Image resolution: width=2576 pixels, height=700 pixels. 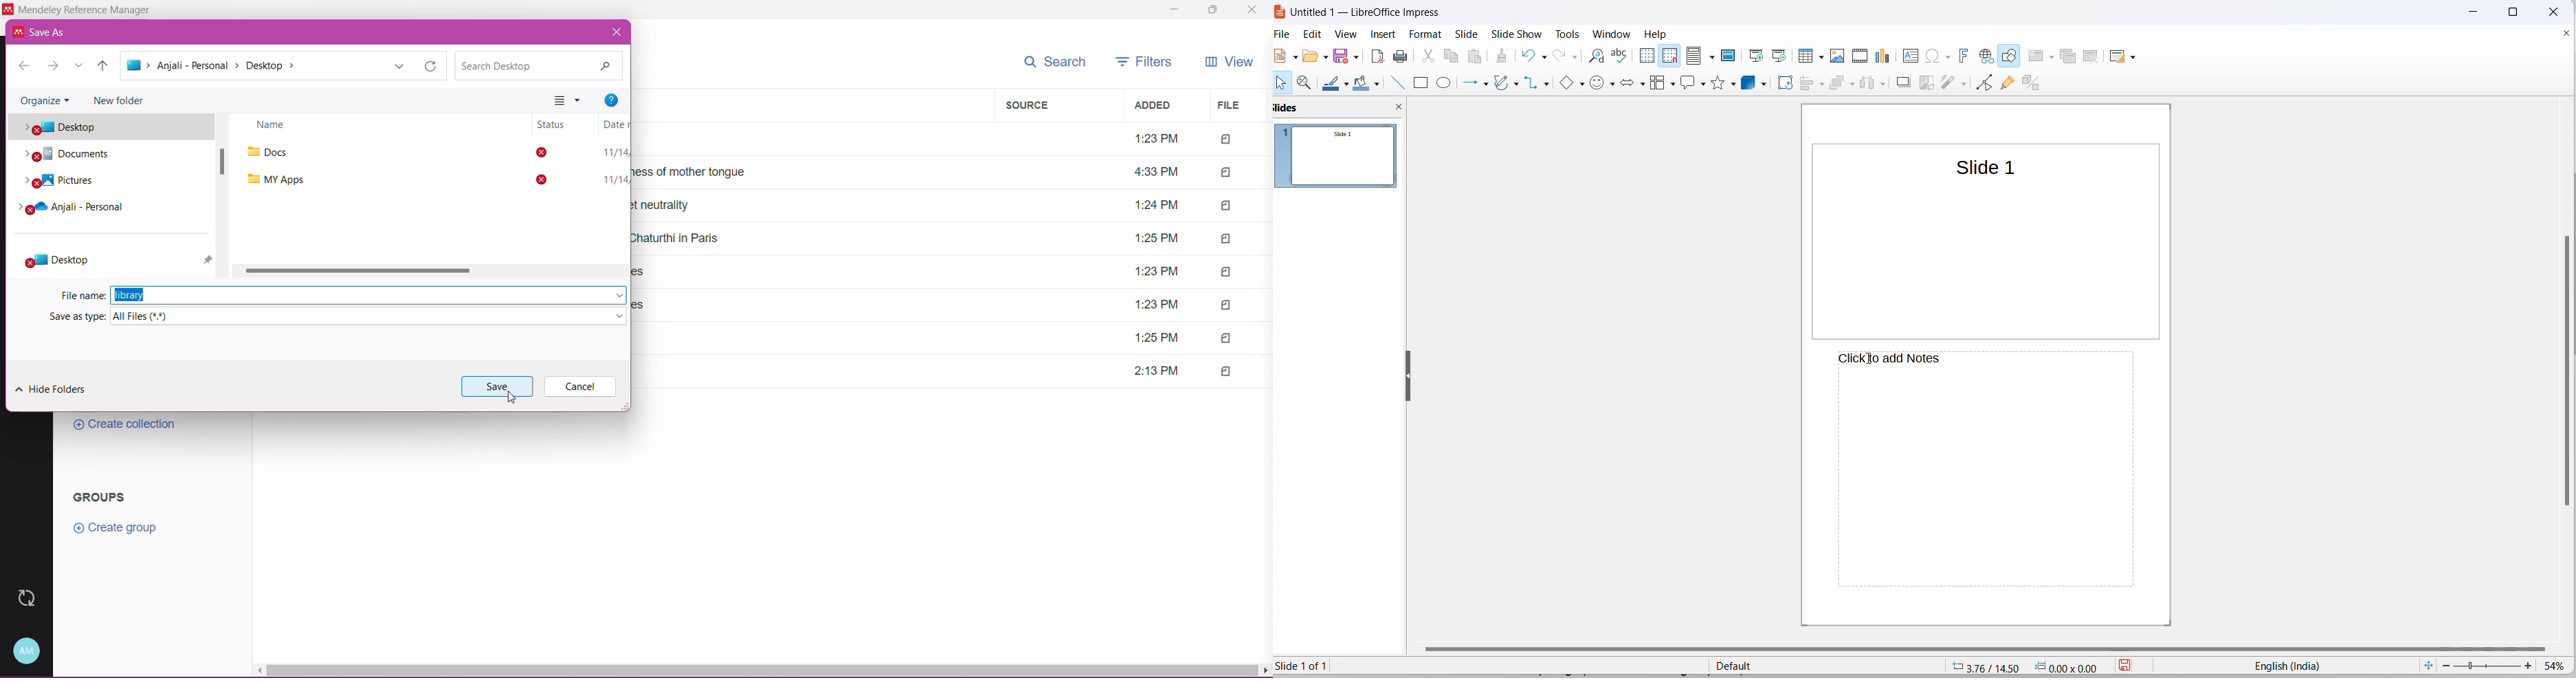 What do you see at coordinates (1251, 11) in the screenshot?
I see `close` at bounding box center [1251, 11].